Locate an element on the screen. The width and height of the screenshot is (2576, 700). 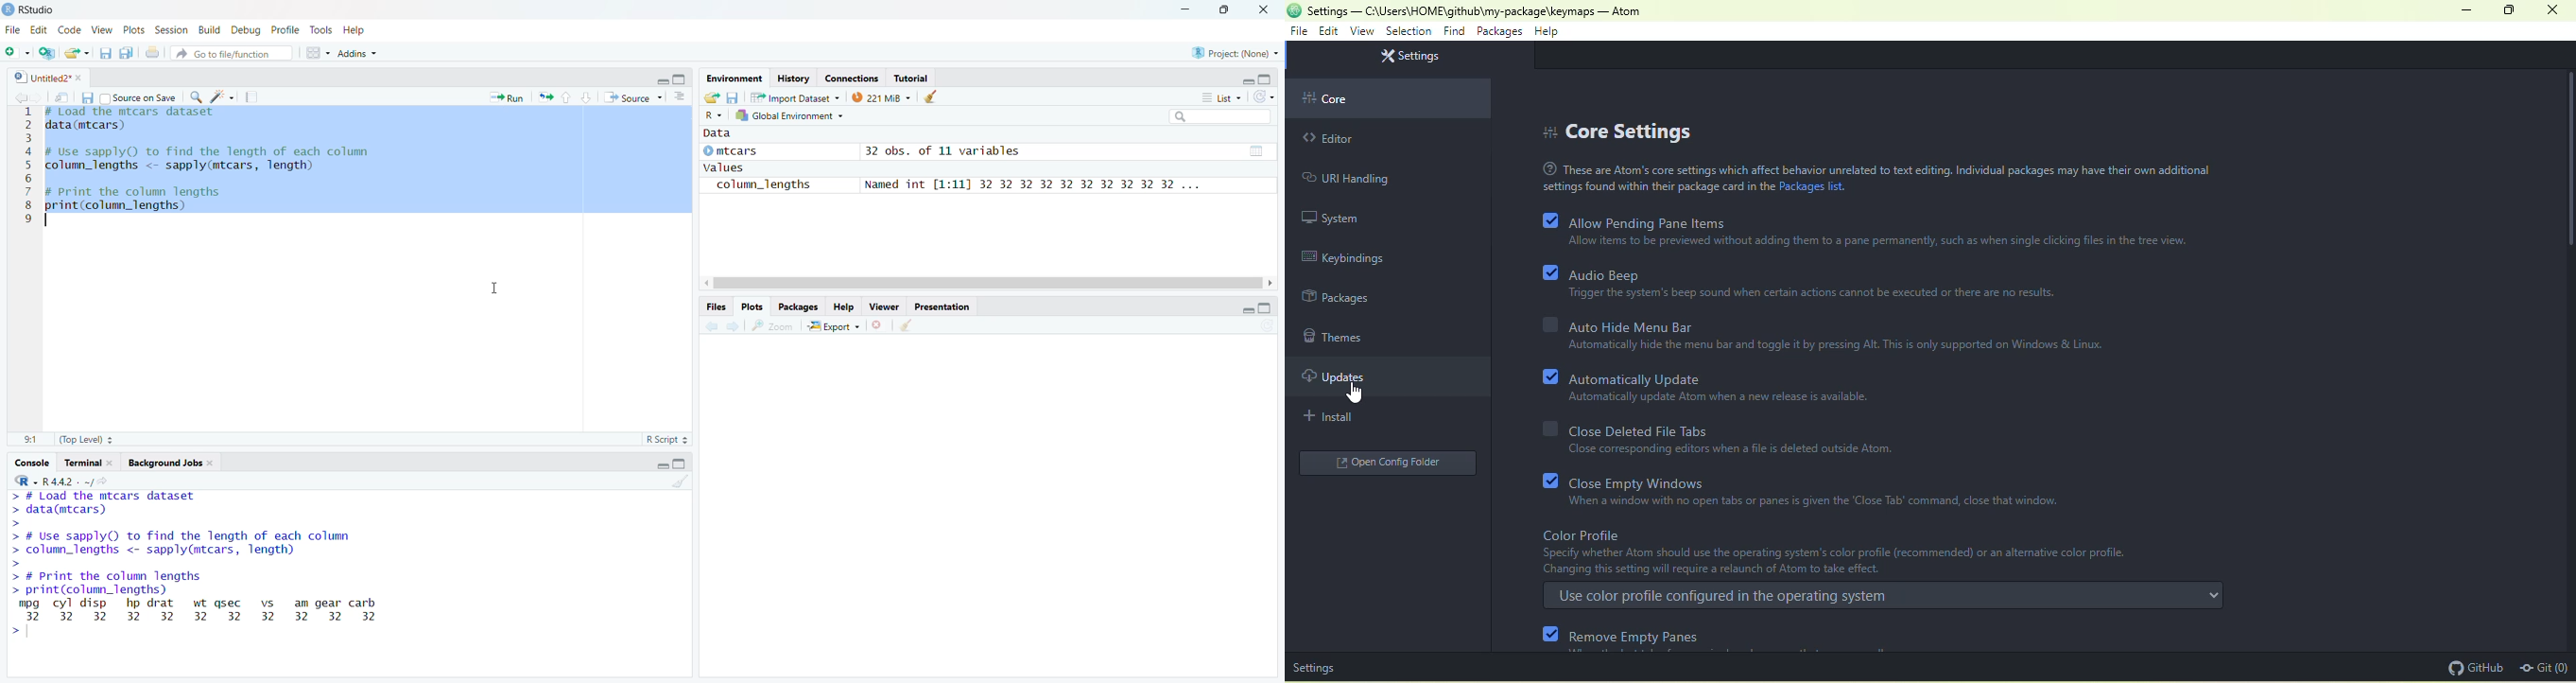
Print is located at coordinates (154, 52).